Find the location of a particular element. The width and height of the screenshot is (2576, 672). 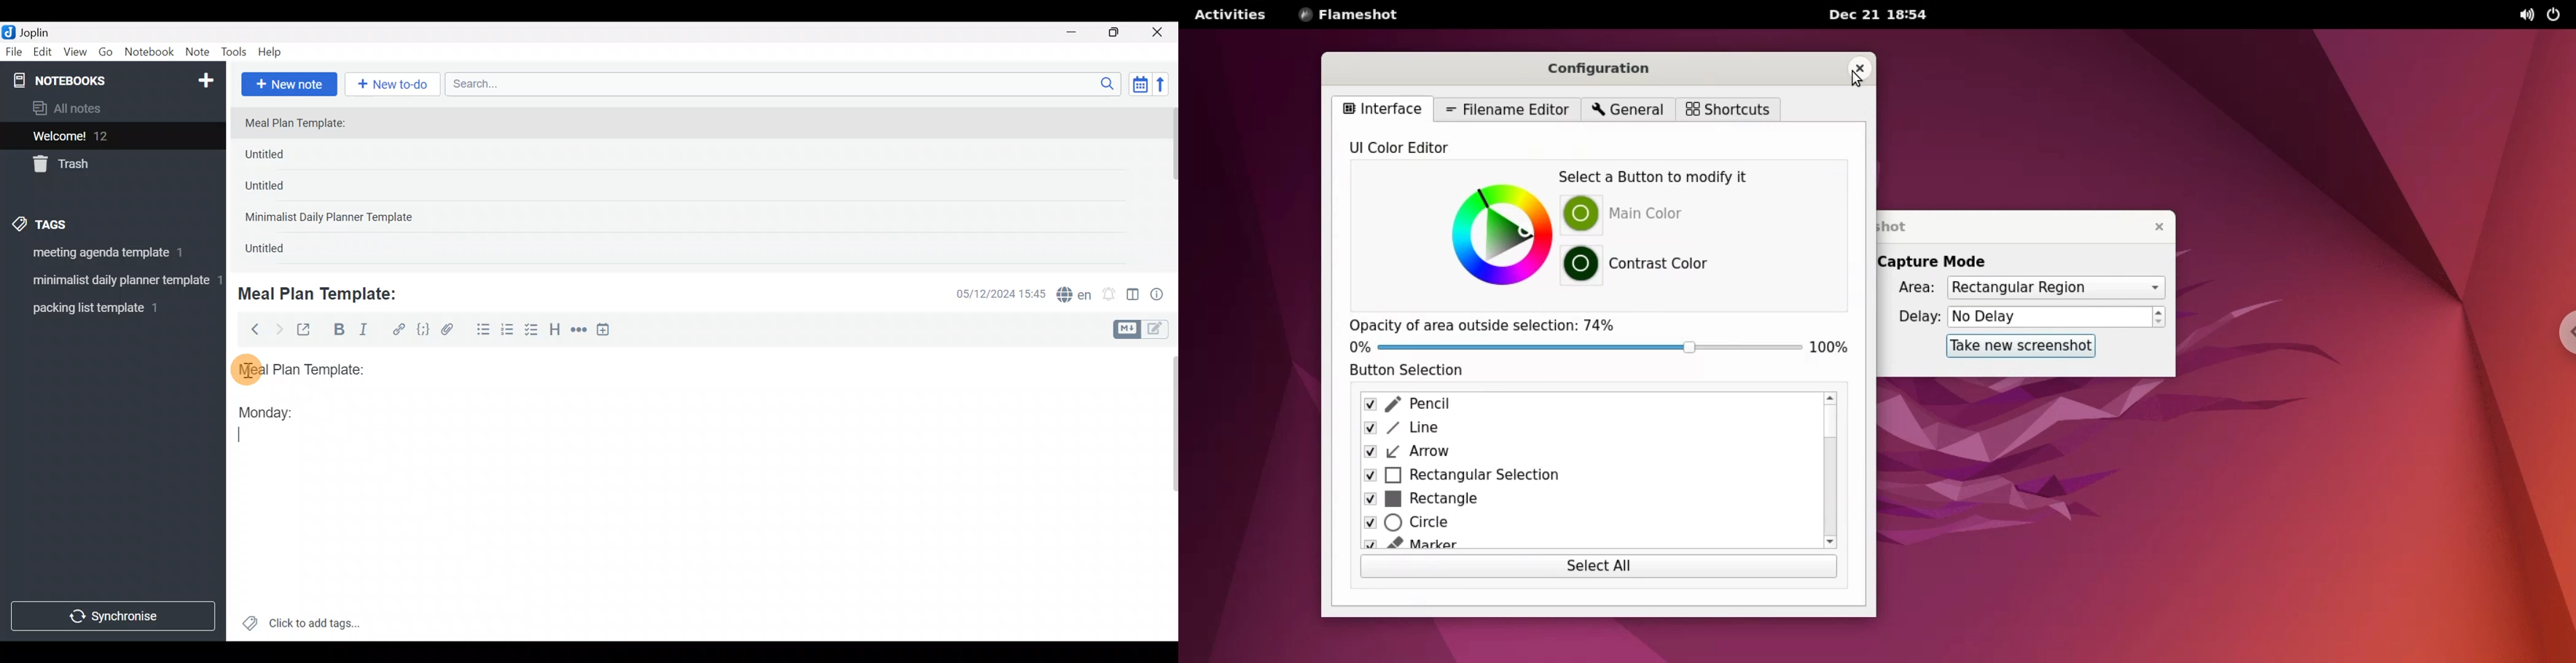

Go is located at coordinates (106, 55).